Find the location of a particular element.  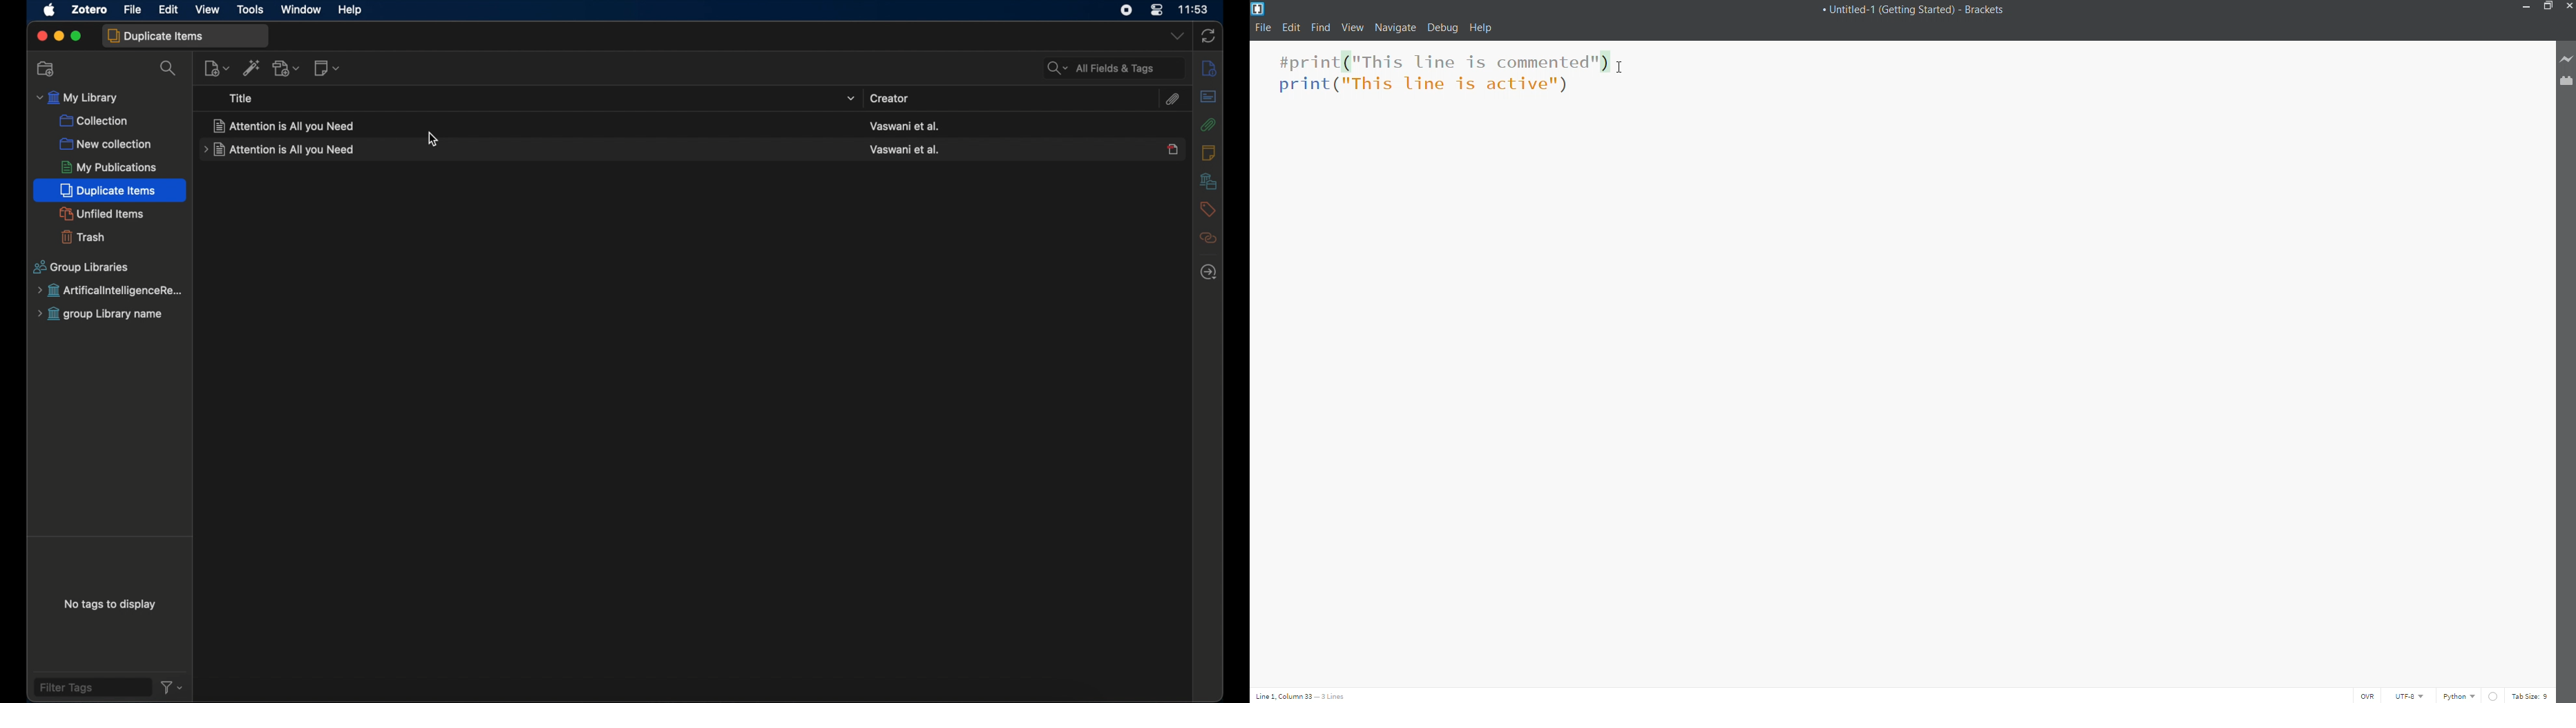

drodown is located at coordinates (851, 98).